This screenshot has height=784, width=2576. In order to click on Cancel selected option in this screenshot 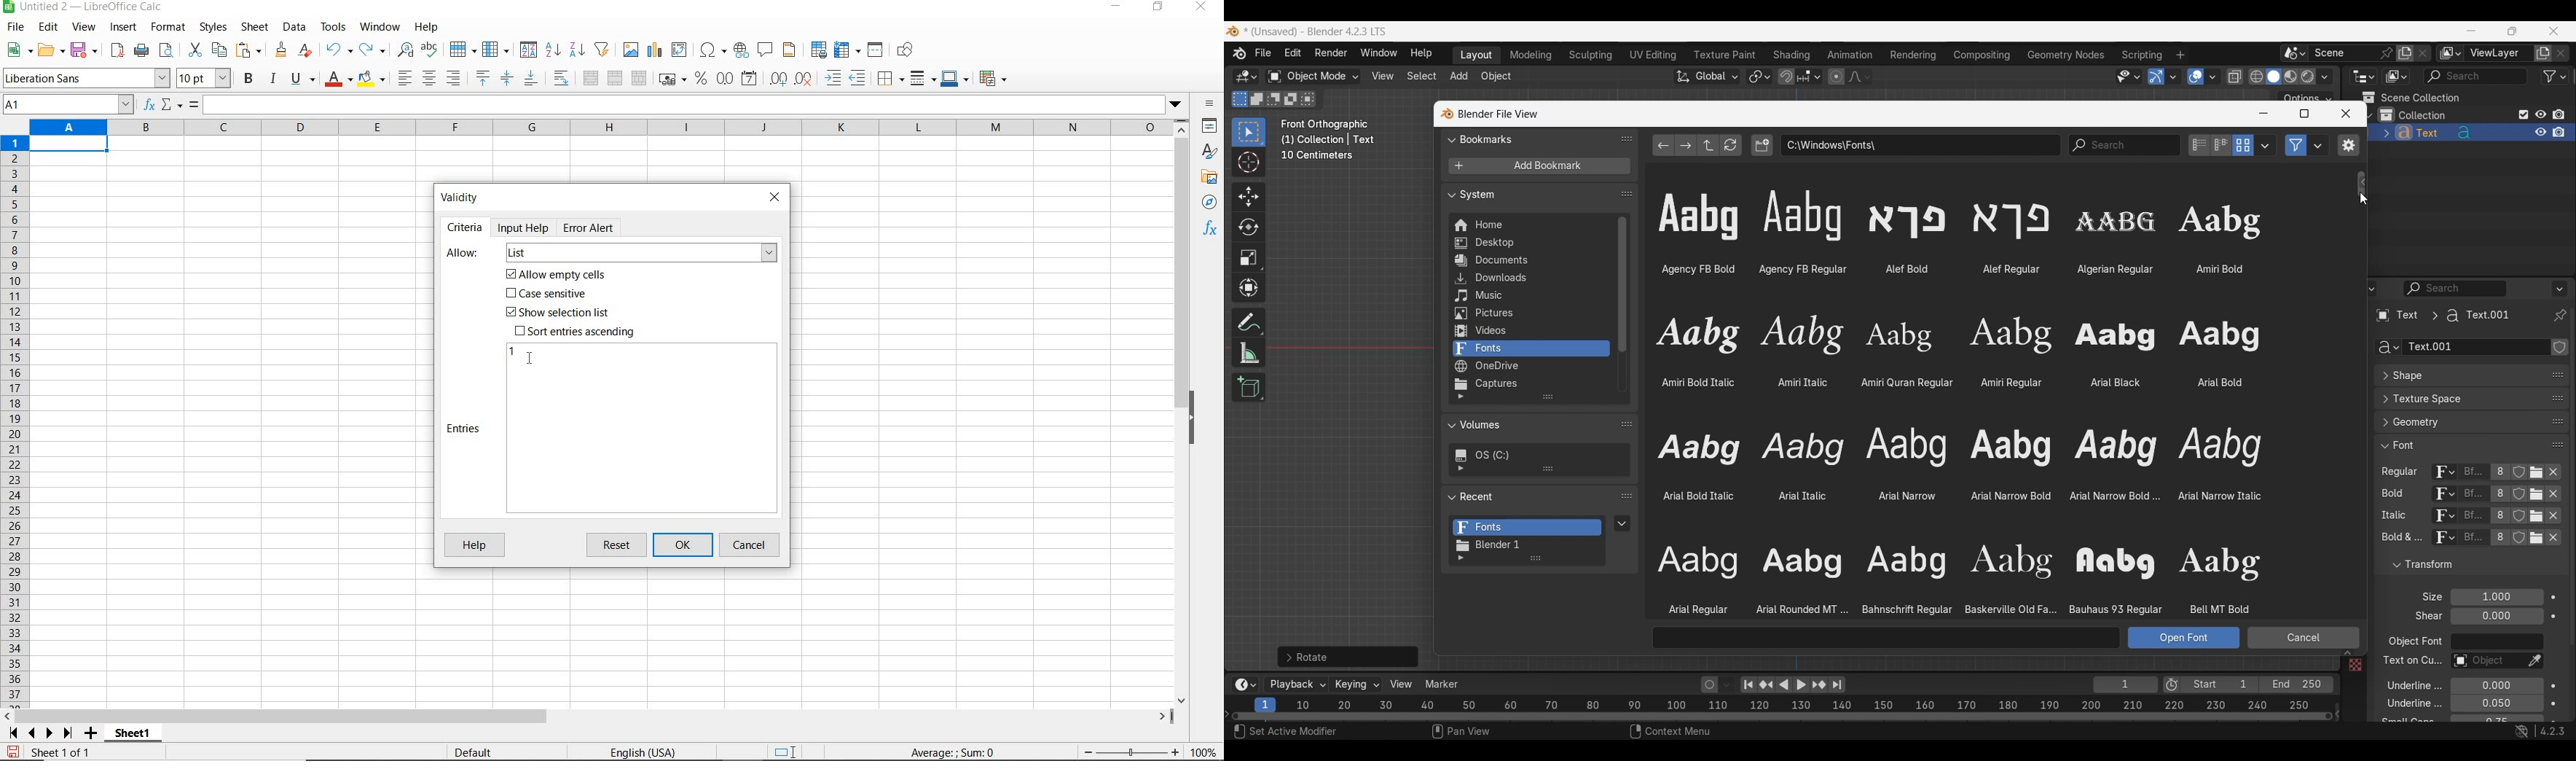, I will do `click(2303, 636)`.